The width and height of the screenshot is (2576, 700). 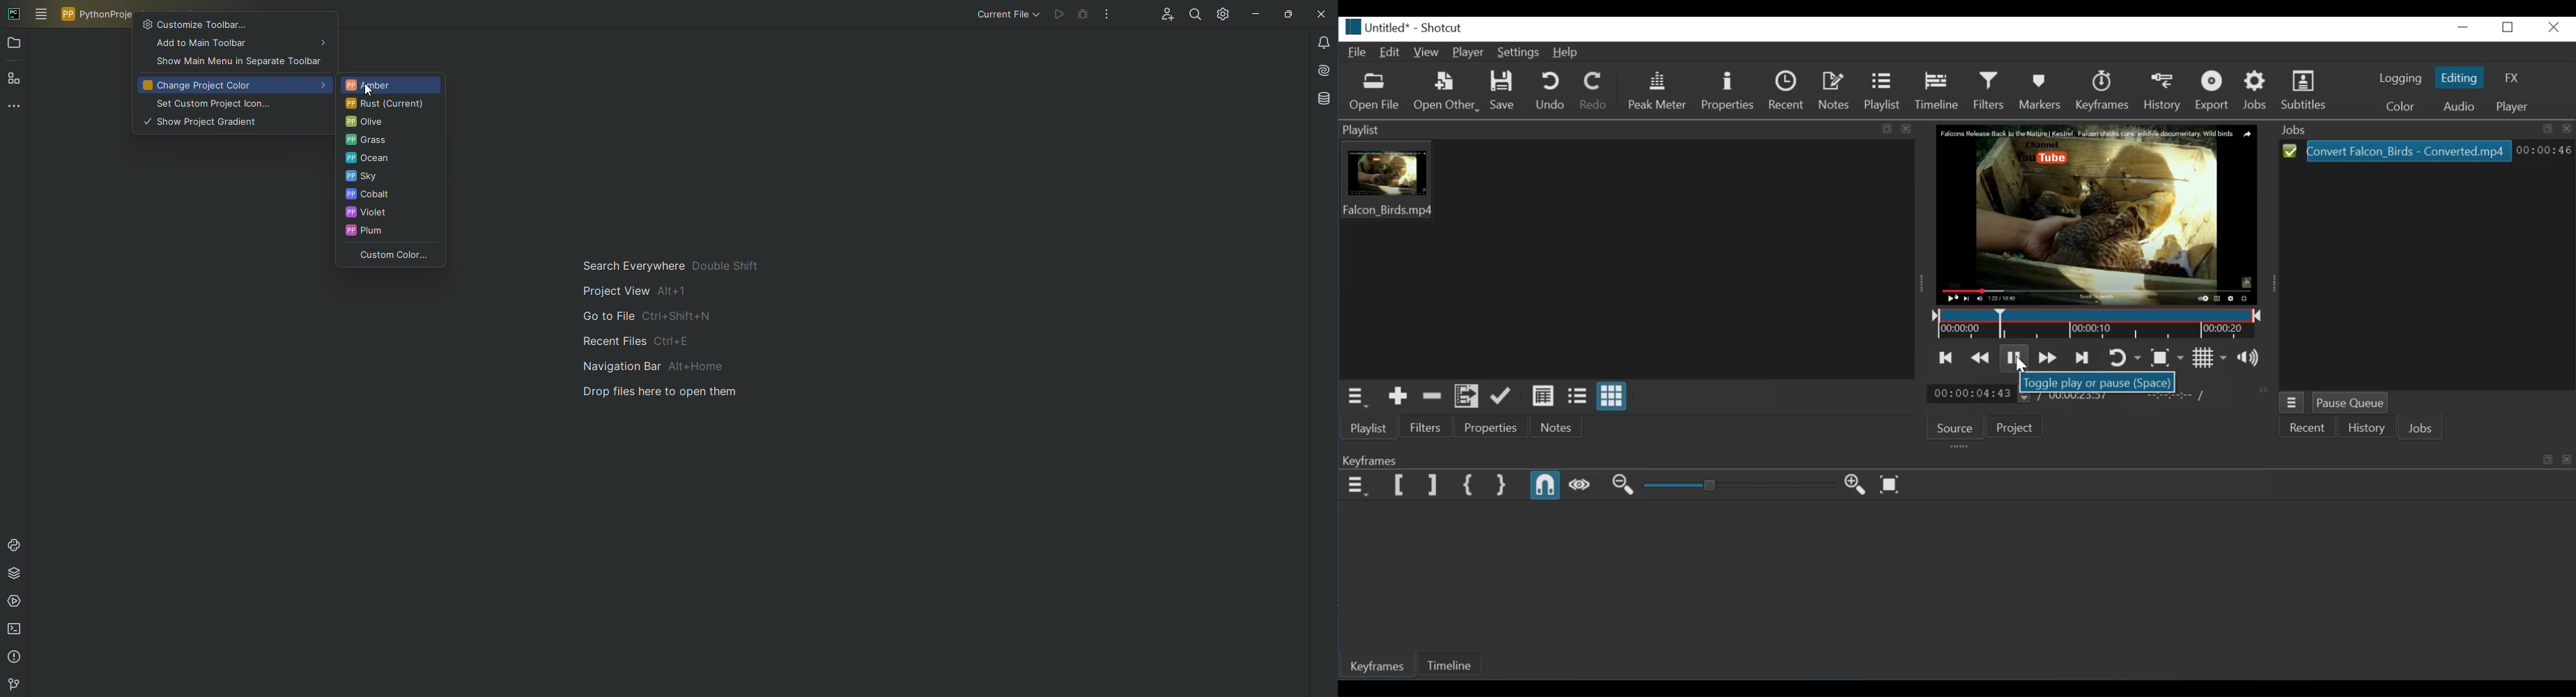 What do you see at coordinates (1627, 130) in the screenshot?
I see `Playlist` at bounding box center [1627, 130].